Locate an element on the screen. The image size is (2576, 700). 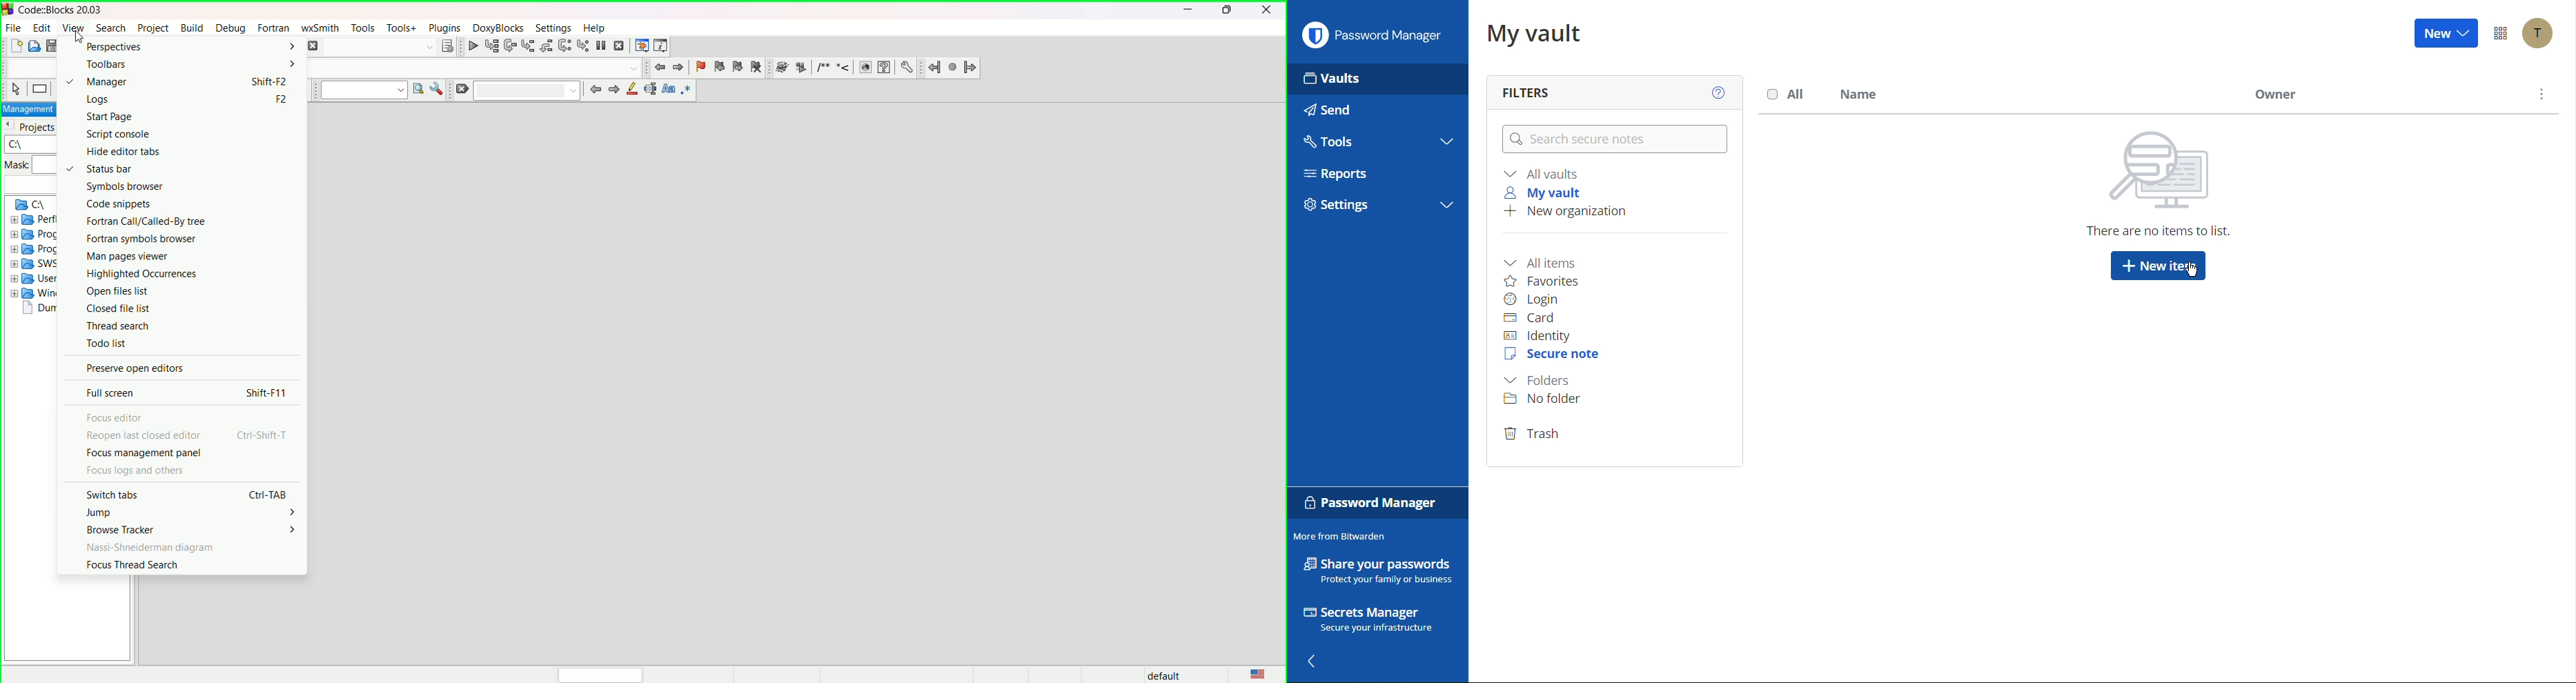
Account is located at coordinates (2537, 33).